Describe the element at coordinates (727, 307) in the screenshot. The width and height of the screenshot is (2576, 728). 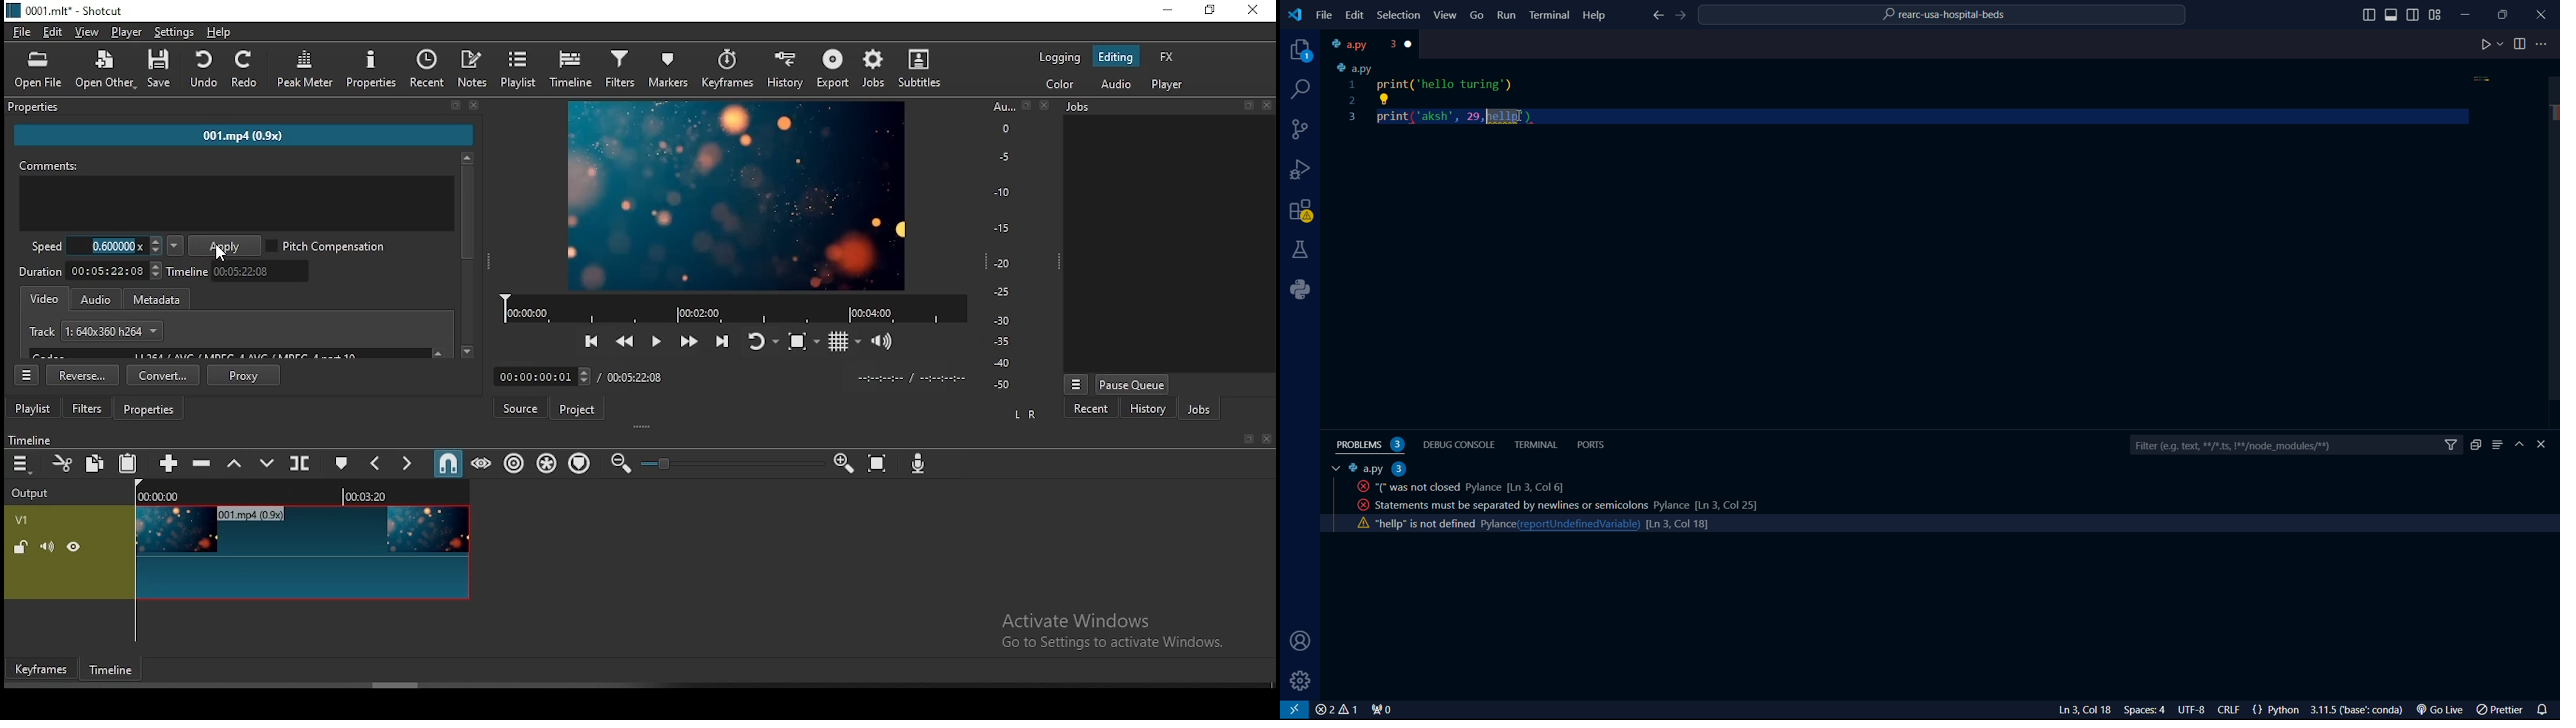
I see `playback time` at that location.